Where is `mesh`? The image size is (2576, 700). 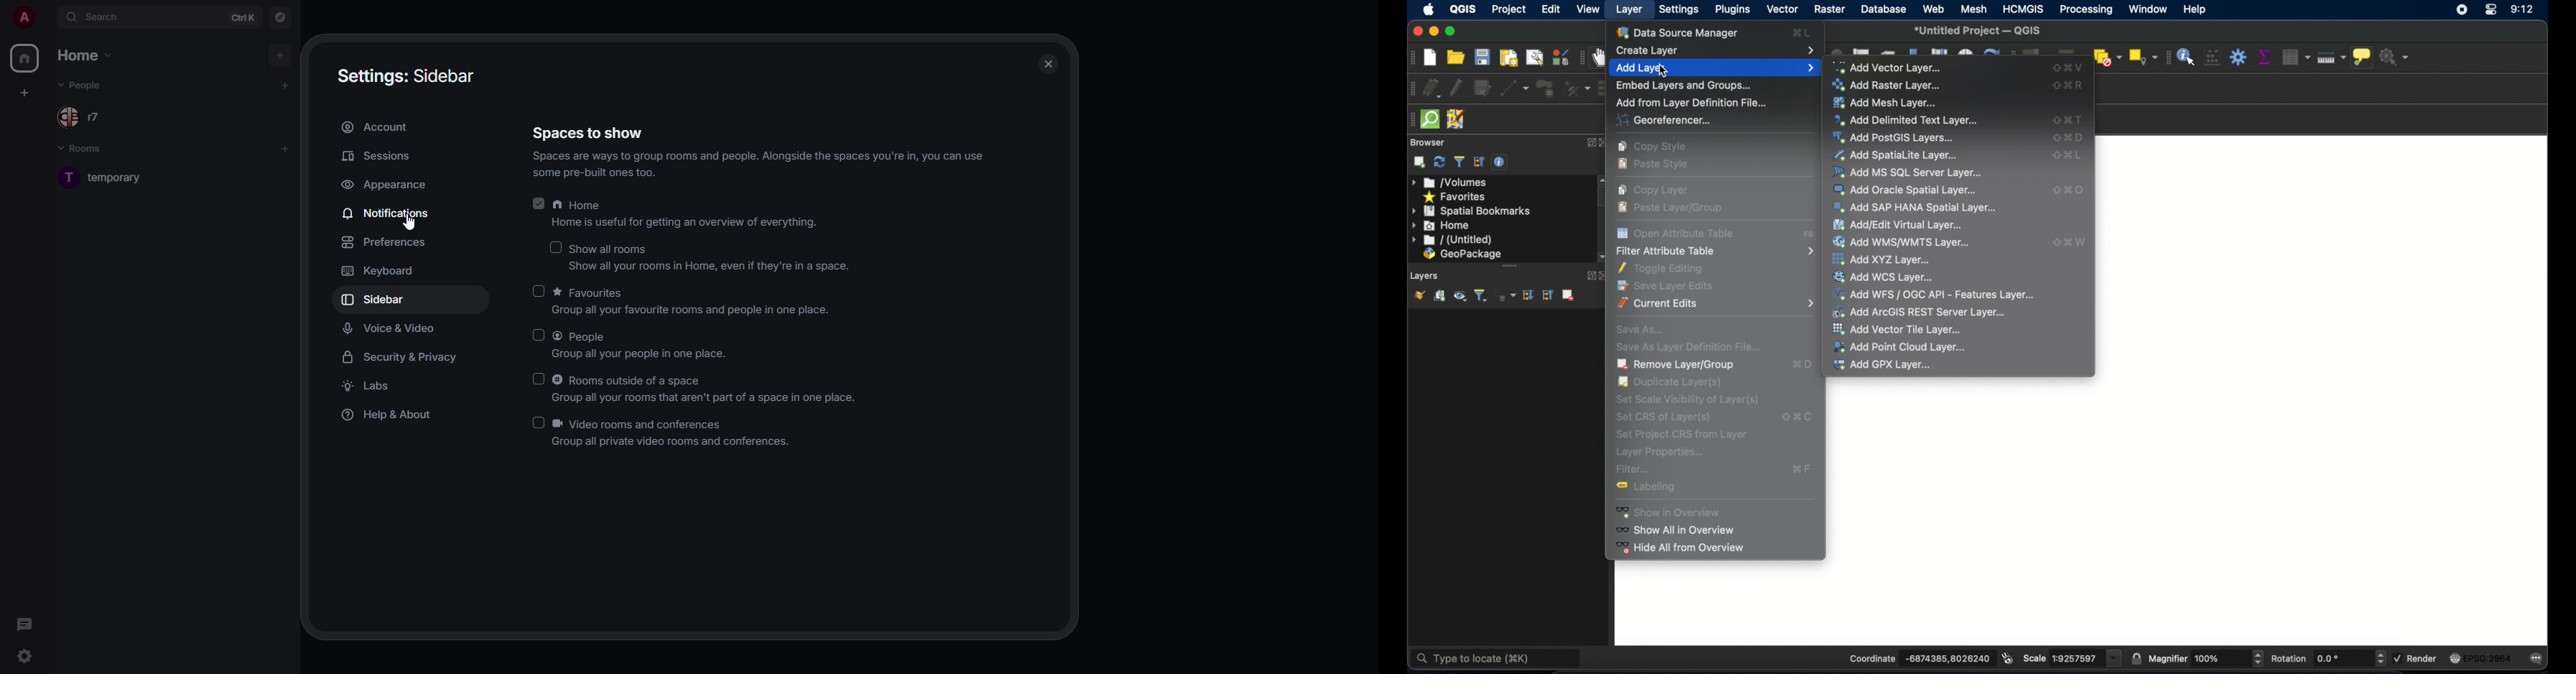
mesh is located at coordinates (1975, 9).